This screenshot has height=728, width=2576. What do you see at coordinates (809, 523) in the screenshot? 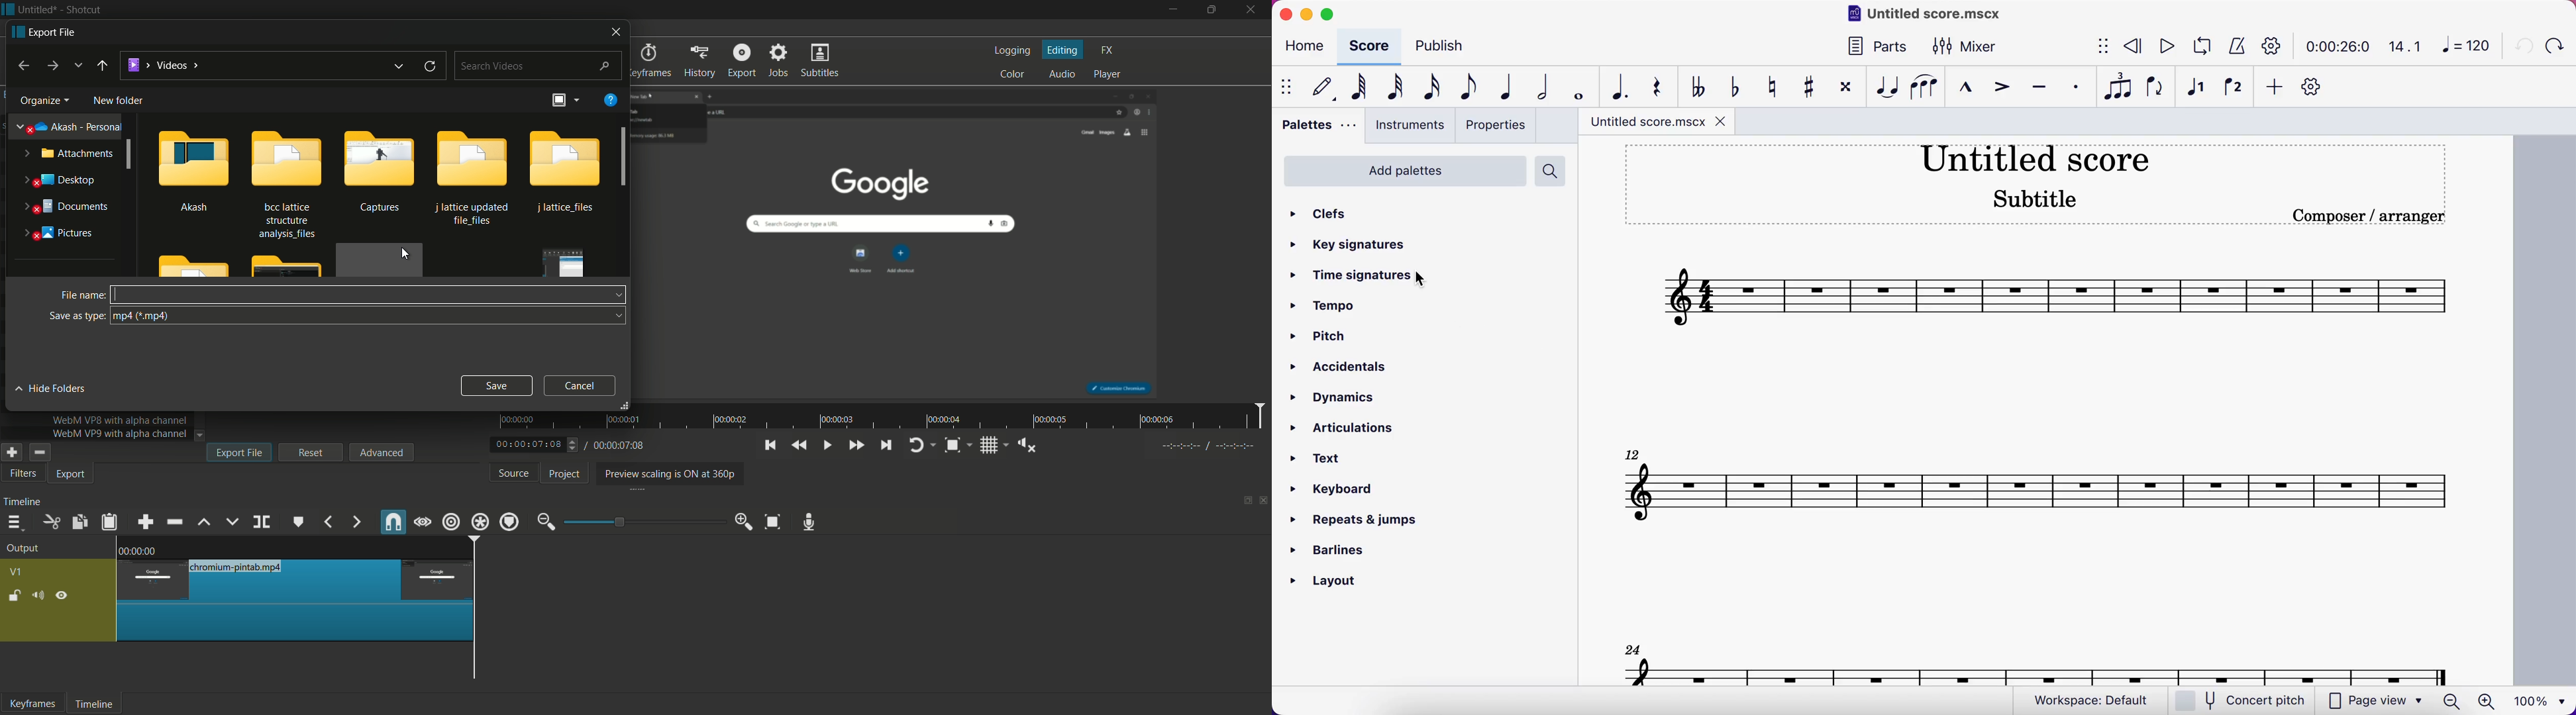
I see `record audio` at bounding box center [809, 523].